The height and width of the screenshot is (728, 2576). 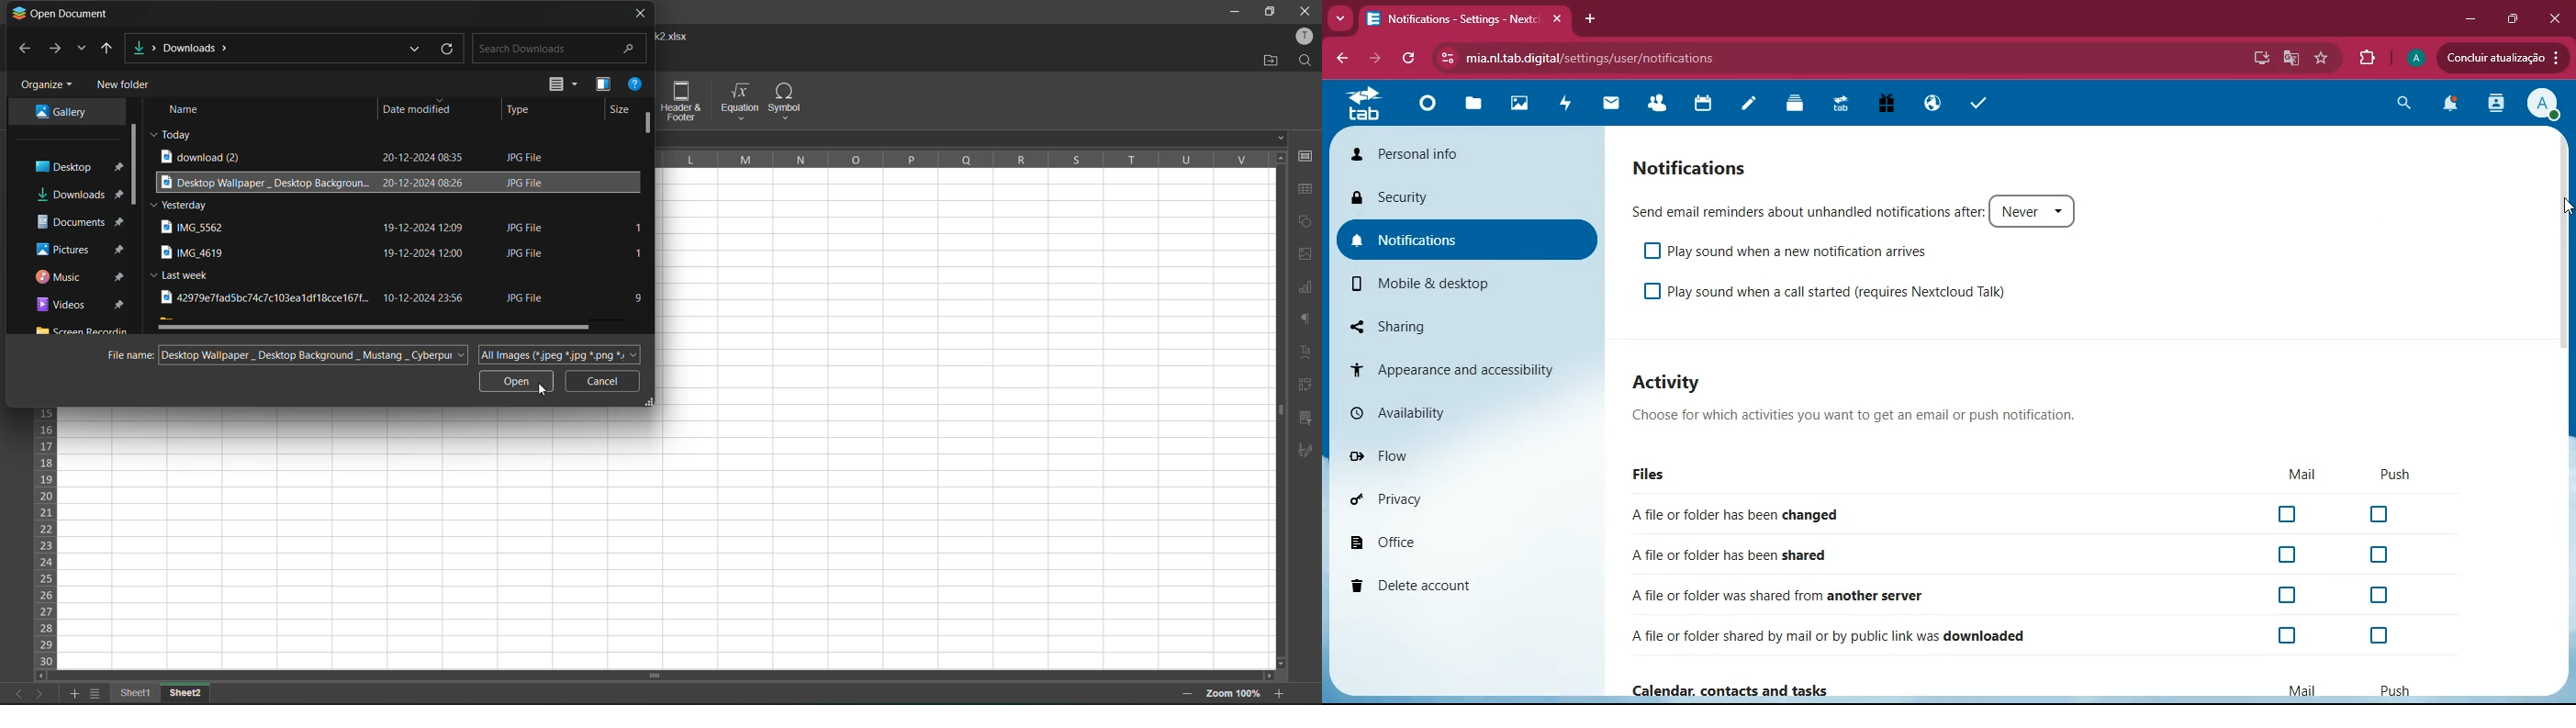 I want to click on Last week, so click(x=185, y=274).